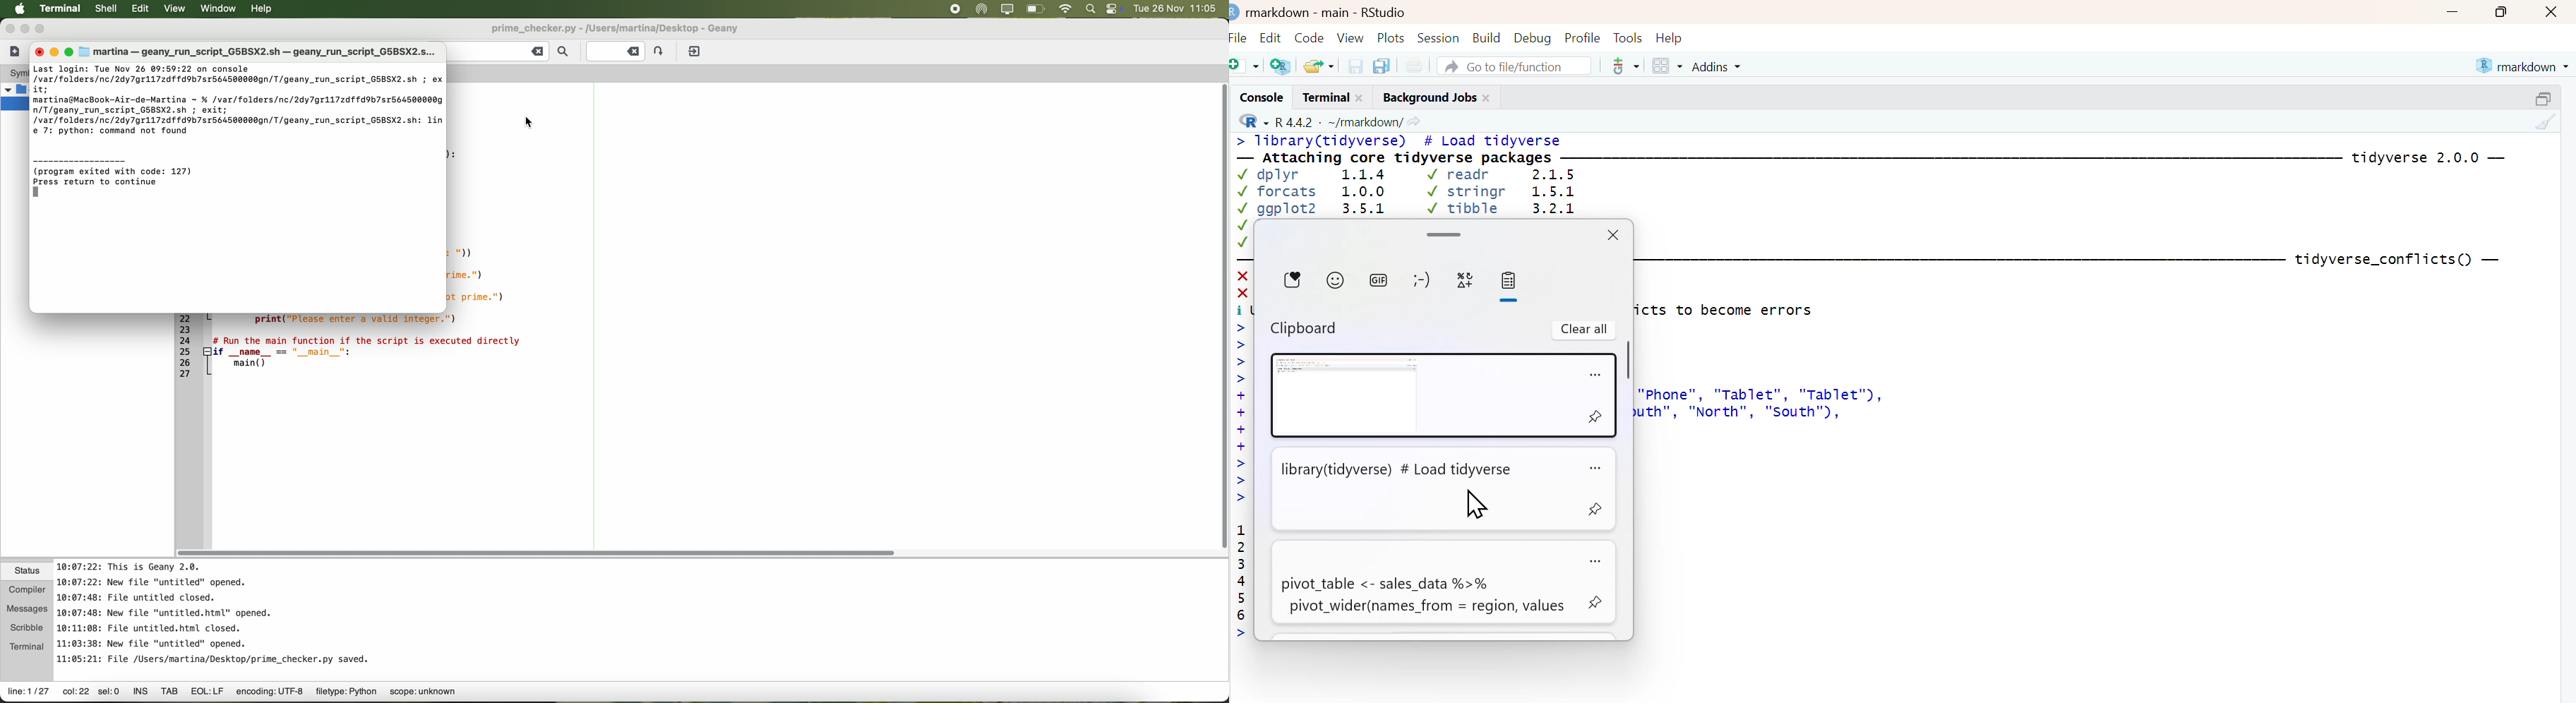 The height and width of the screenshot is (728, 2576). Describe the element at coordinates (1379, 283) in the screenshot. I see `GIFs` at that location.